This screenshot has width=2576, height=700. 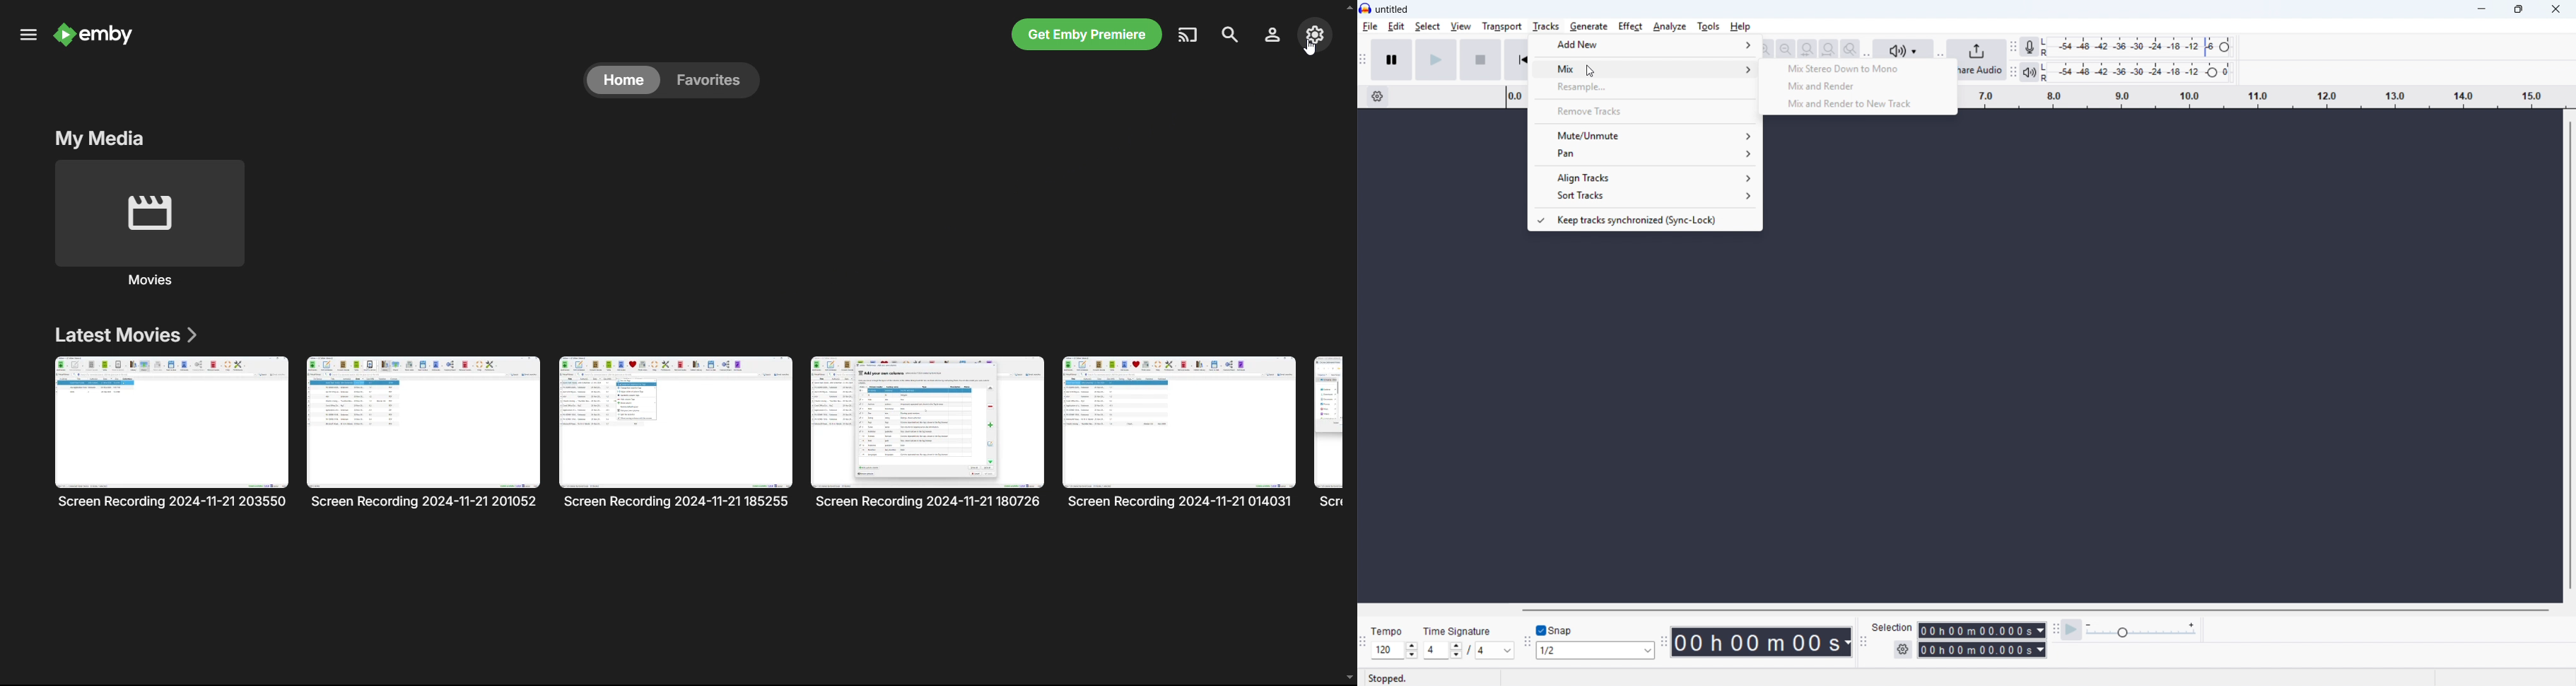 What do you see at coordinates (1664, 642) in the screenshot?
I see `Time toolbar ` at bounding box center [1664, 642].